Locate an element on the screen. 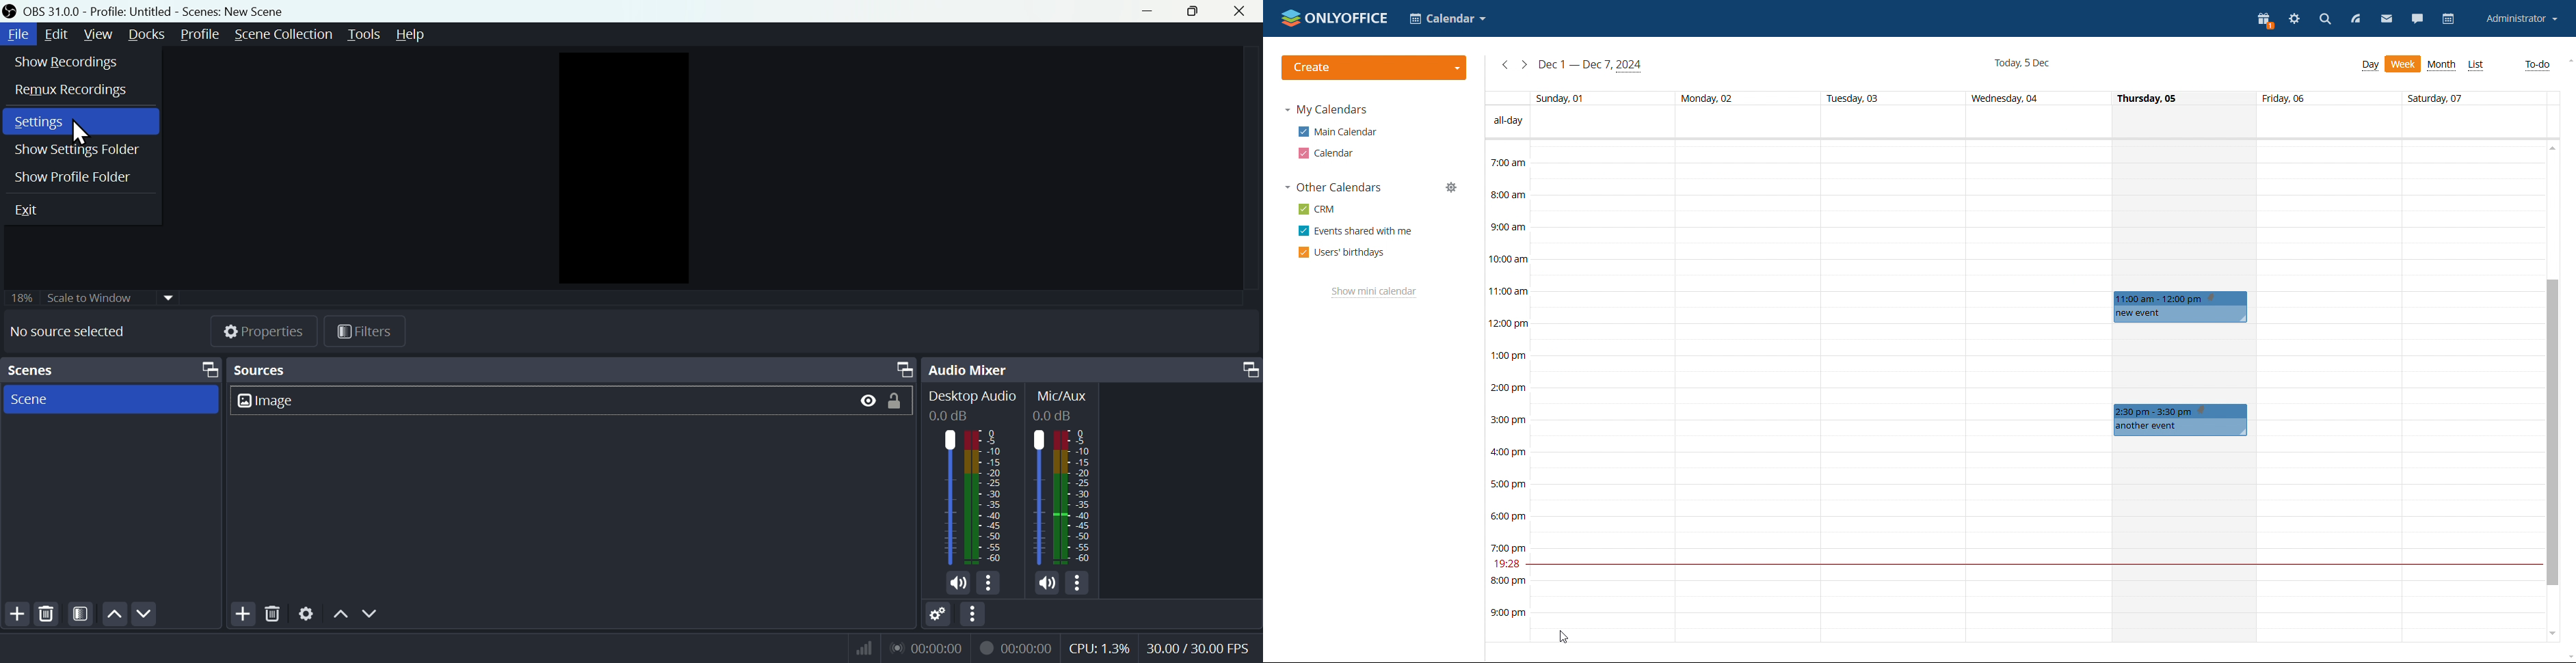 This screenshot has height=672, width=2576. 7:00 pm is located at coordinates (1507, 548).